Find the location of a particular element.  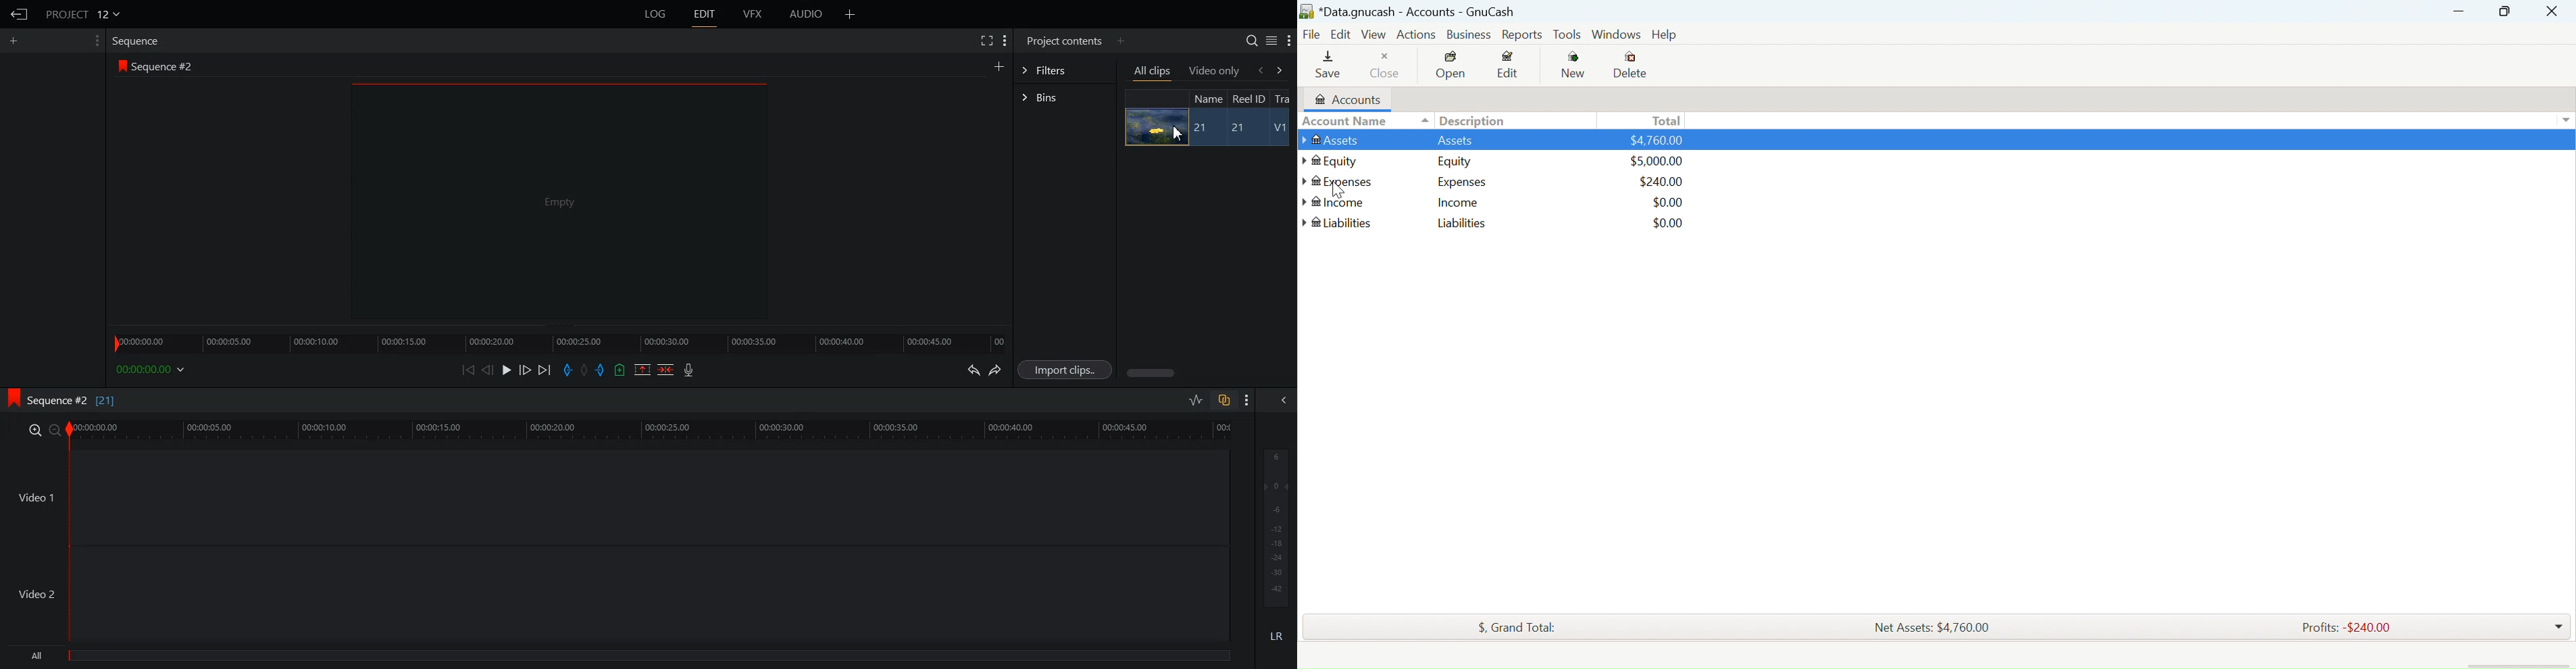

Nurse one frame back is located at coordinates (488, 370).